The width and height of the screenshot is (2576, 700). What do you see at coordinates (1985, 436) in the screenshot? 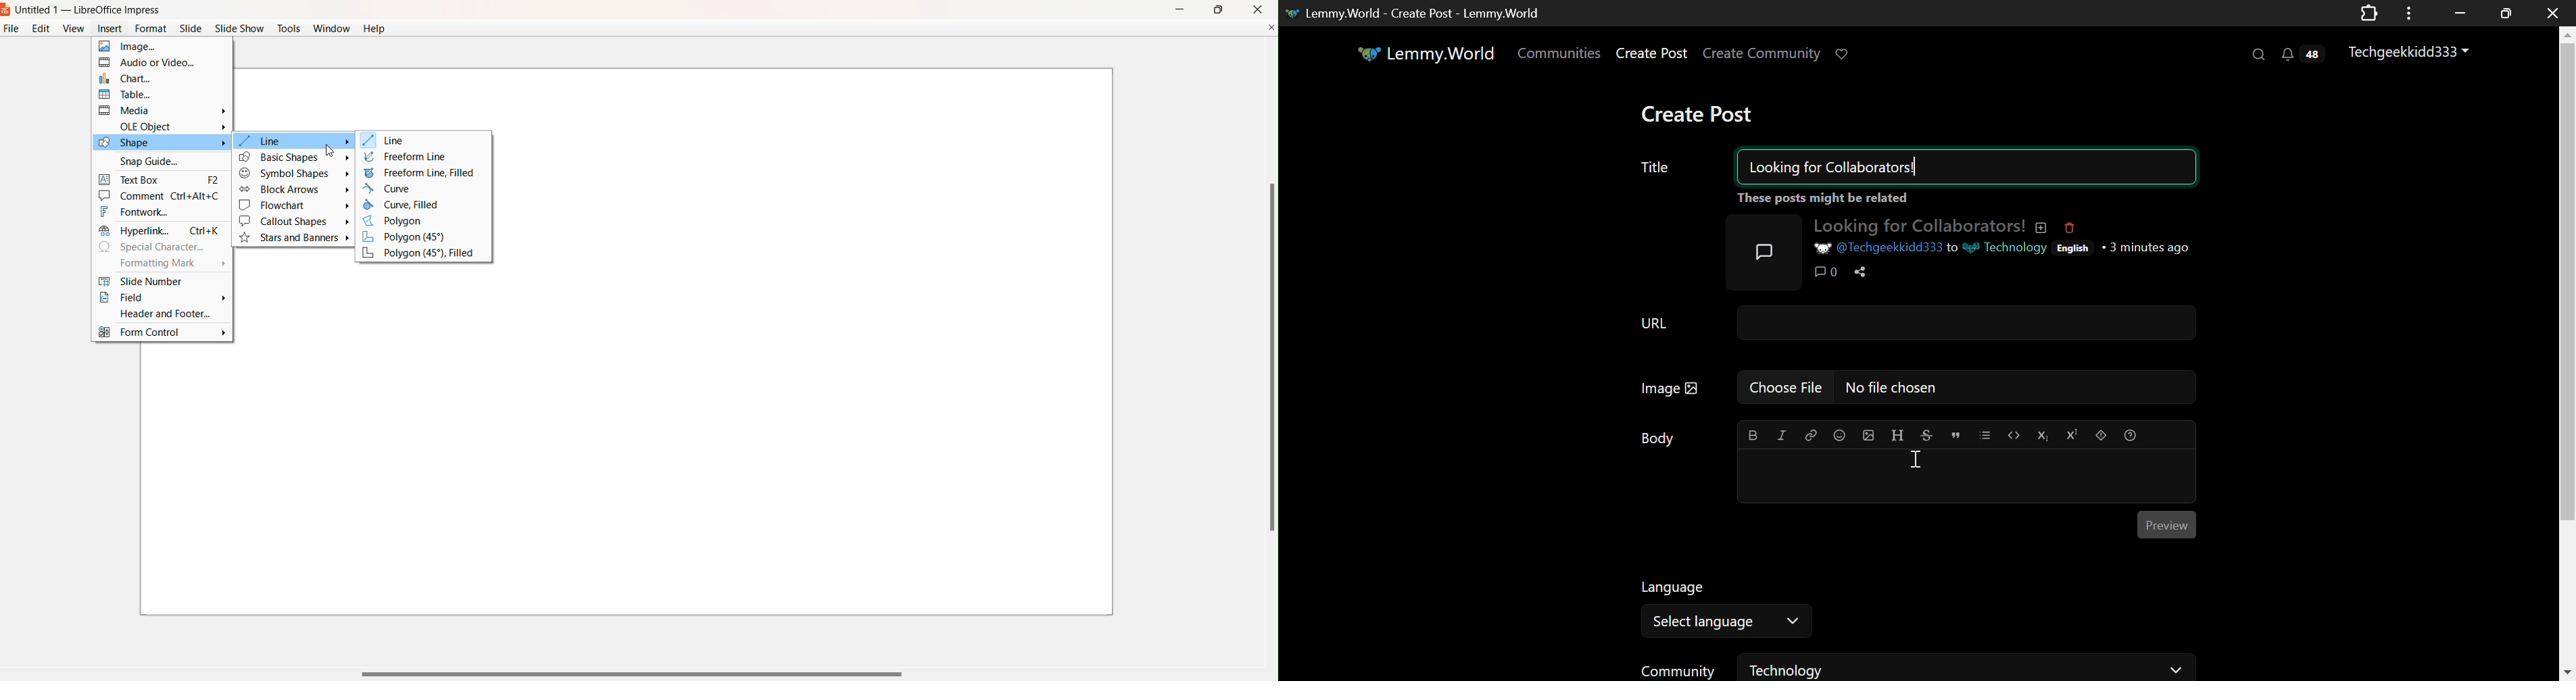
I see `list` at bounding box center [1985, 436].